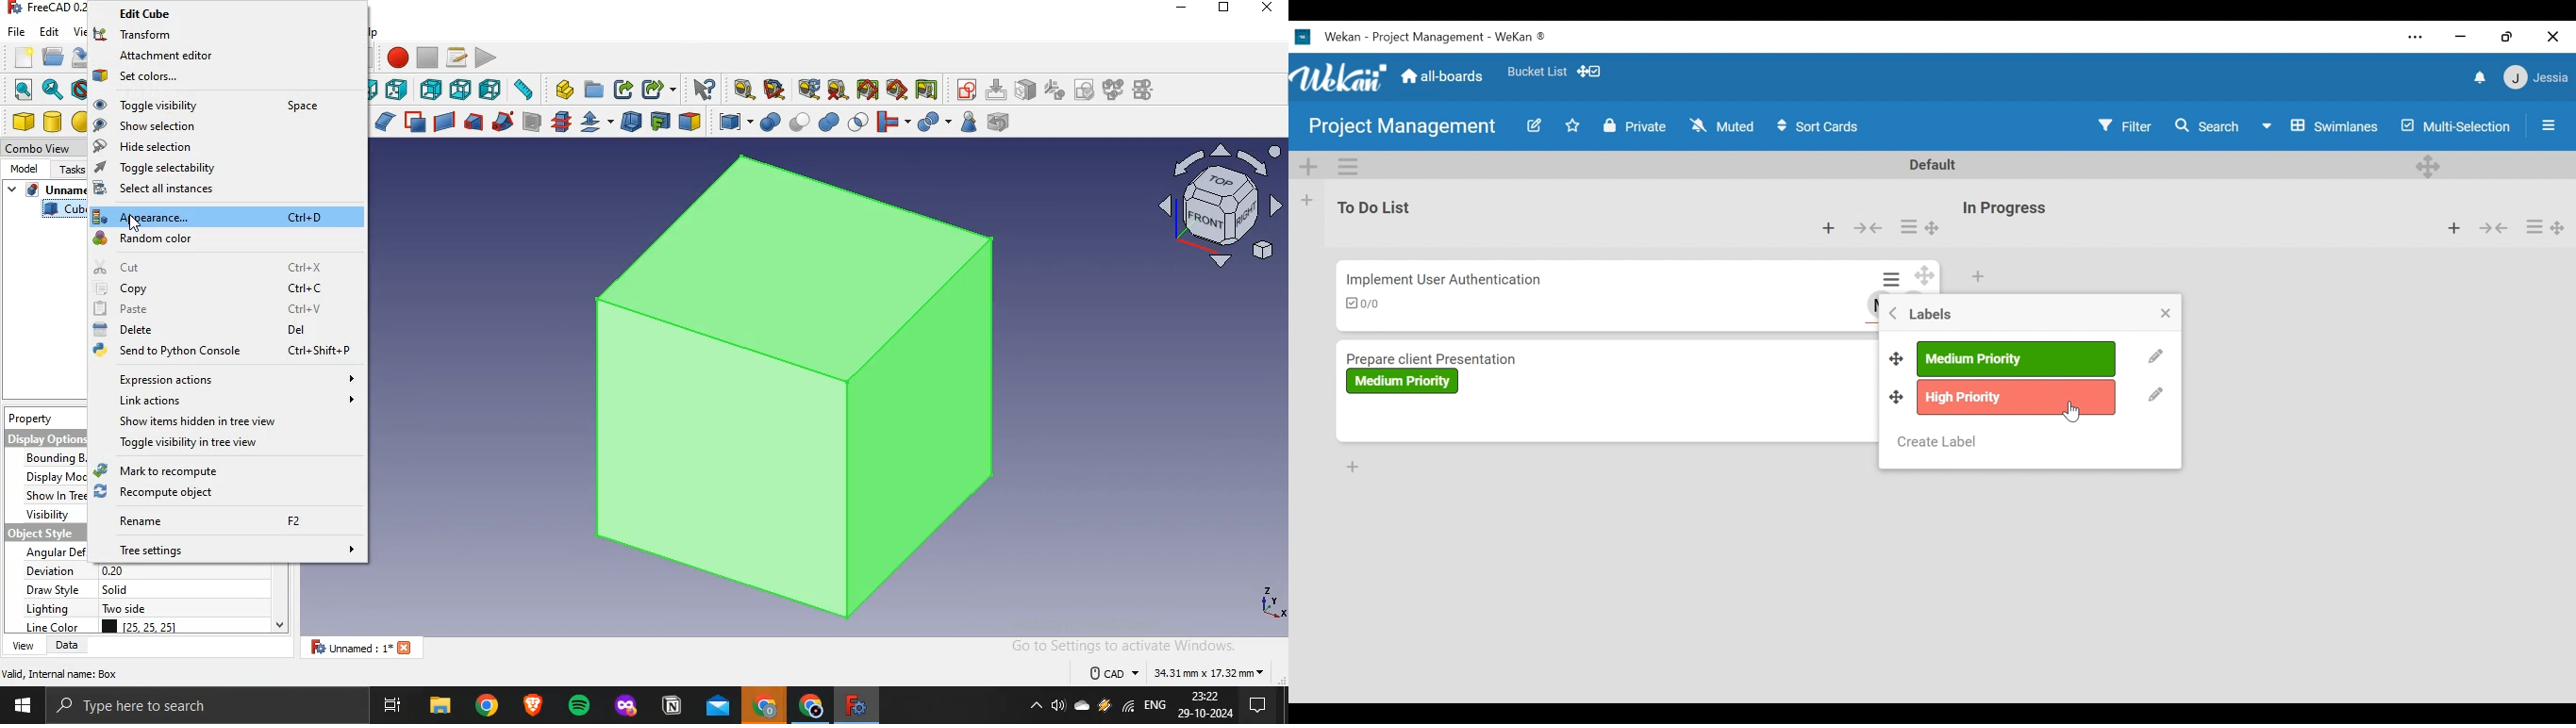  Describe the element at coordinates (1722, 125) in the screenshot. I see `Muted` at that location.